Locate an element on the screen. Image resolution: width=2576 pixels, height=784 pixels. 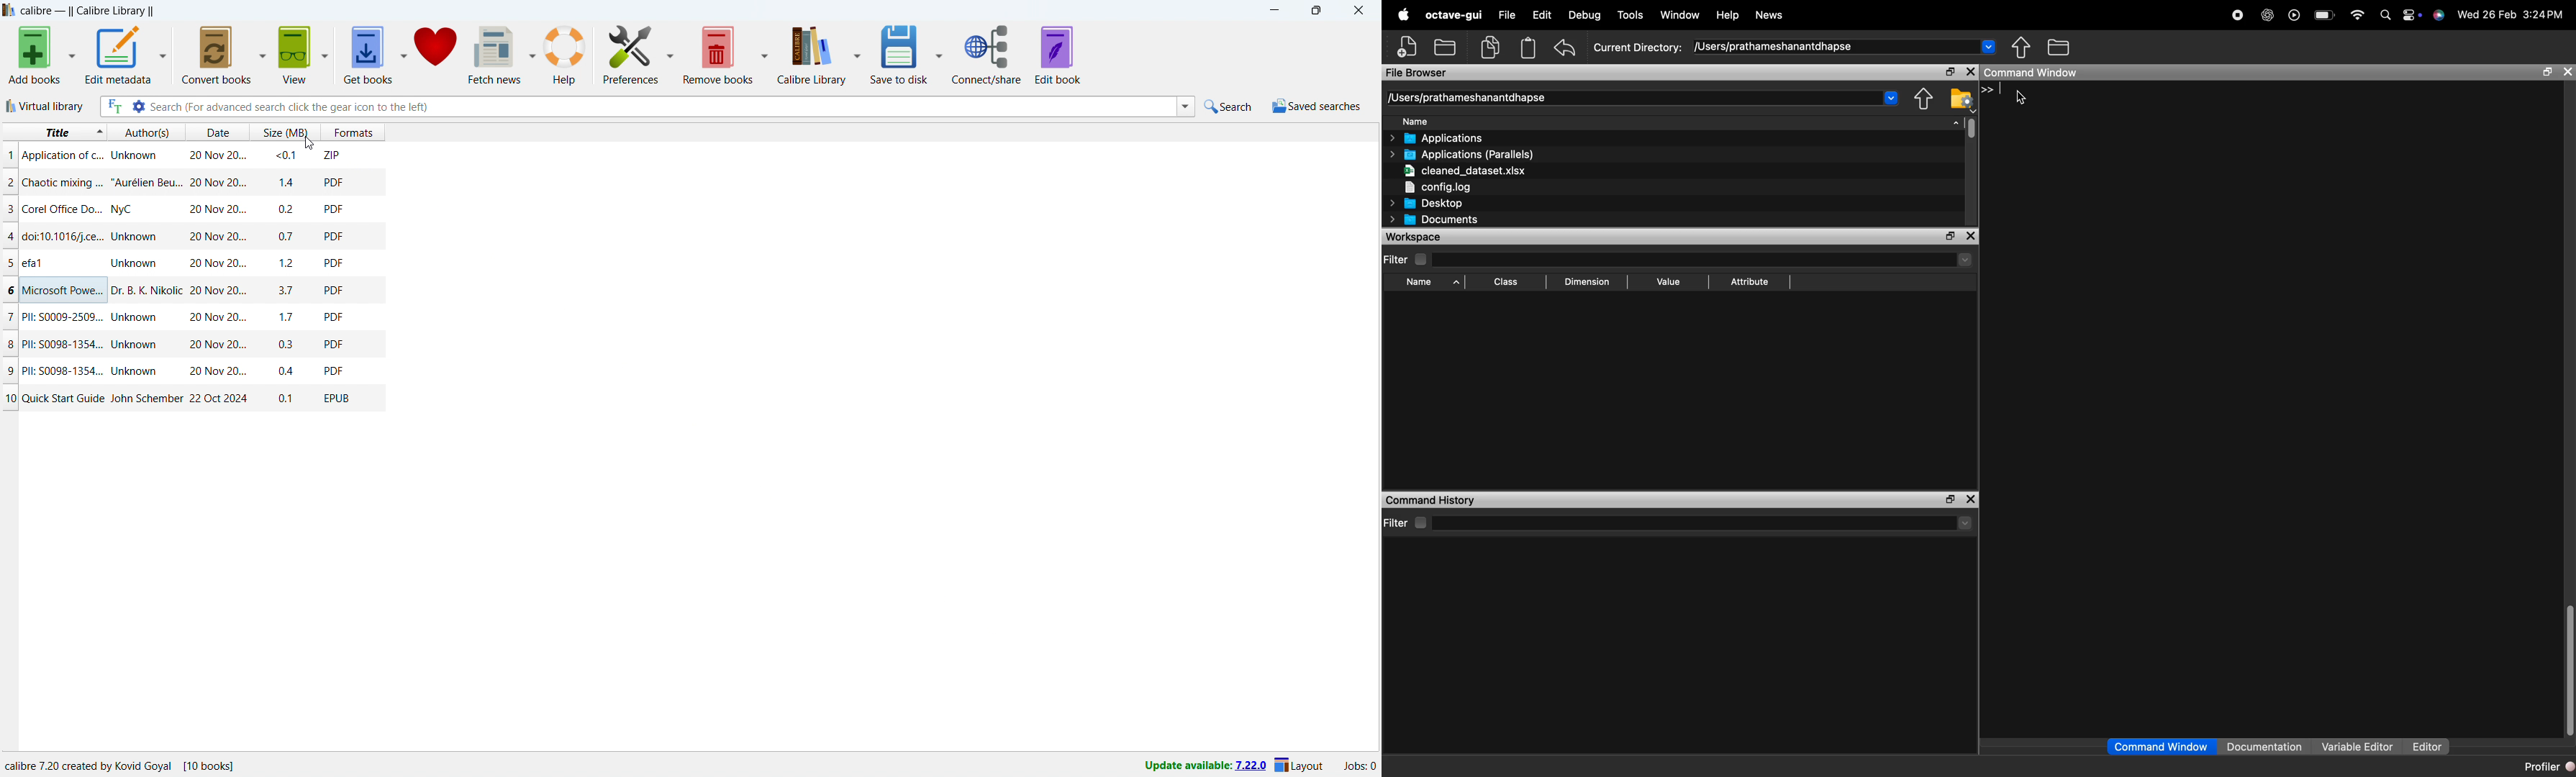
4 is located at coordinates (9, 235).